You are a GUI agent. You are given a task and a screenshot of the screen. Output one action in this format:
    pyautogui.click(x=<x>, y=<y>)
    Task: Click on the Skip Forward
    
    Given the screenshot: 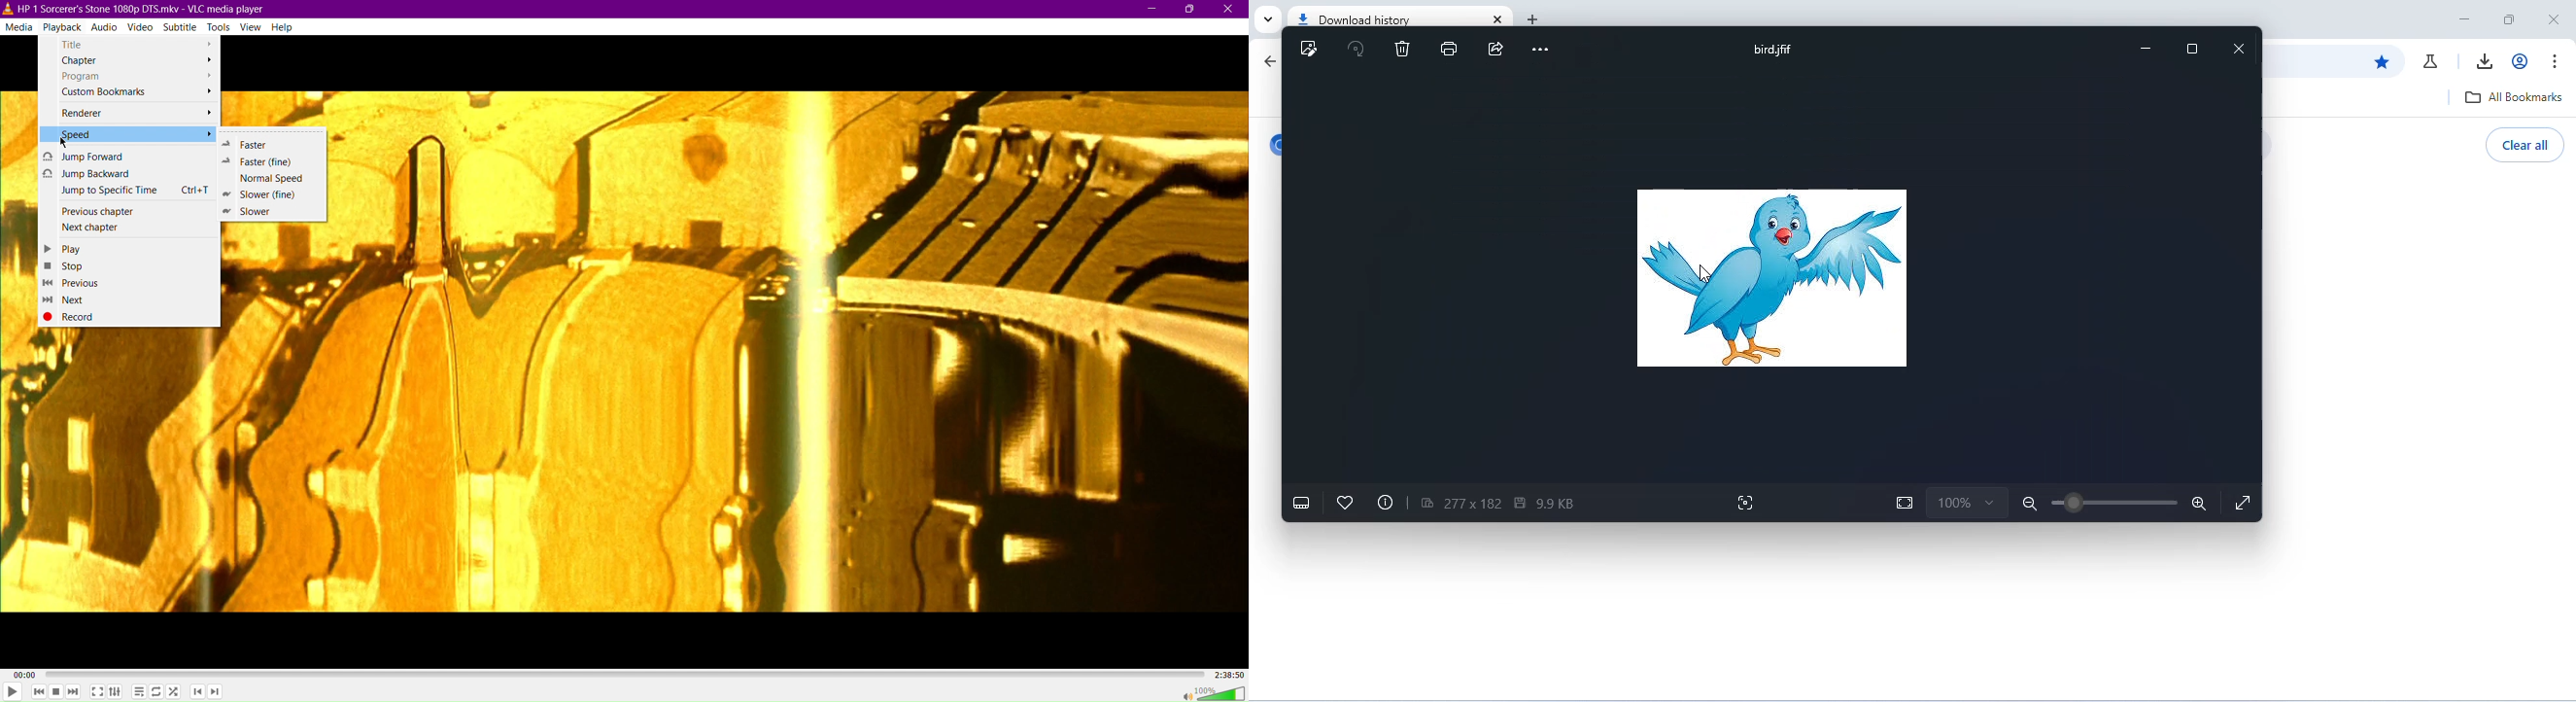 What is the action you would take?
    pyautogui.click(x=75, y=692)
    